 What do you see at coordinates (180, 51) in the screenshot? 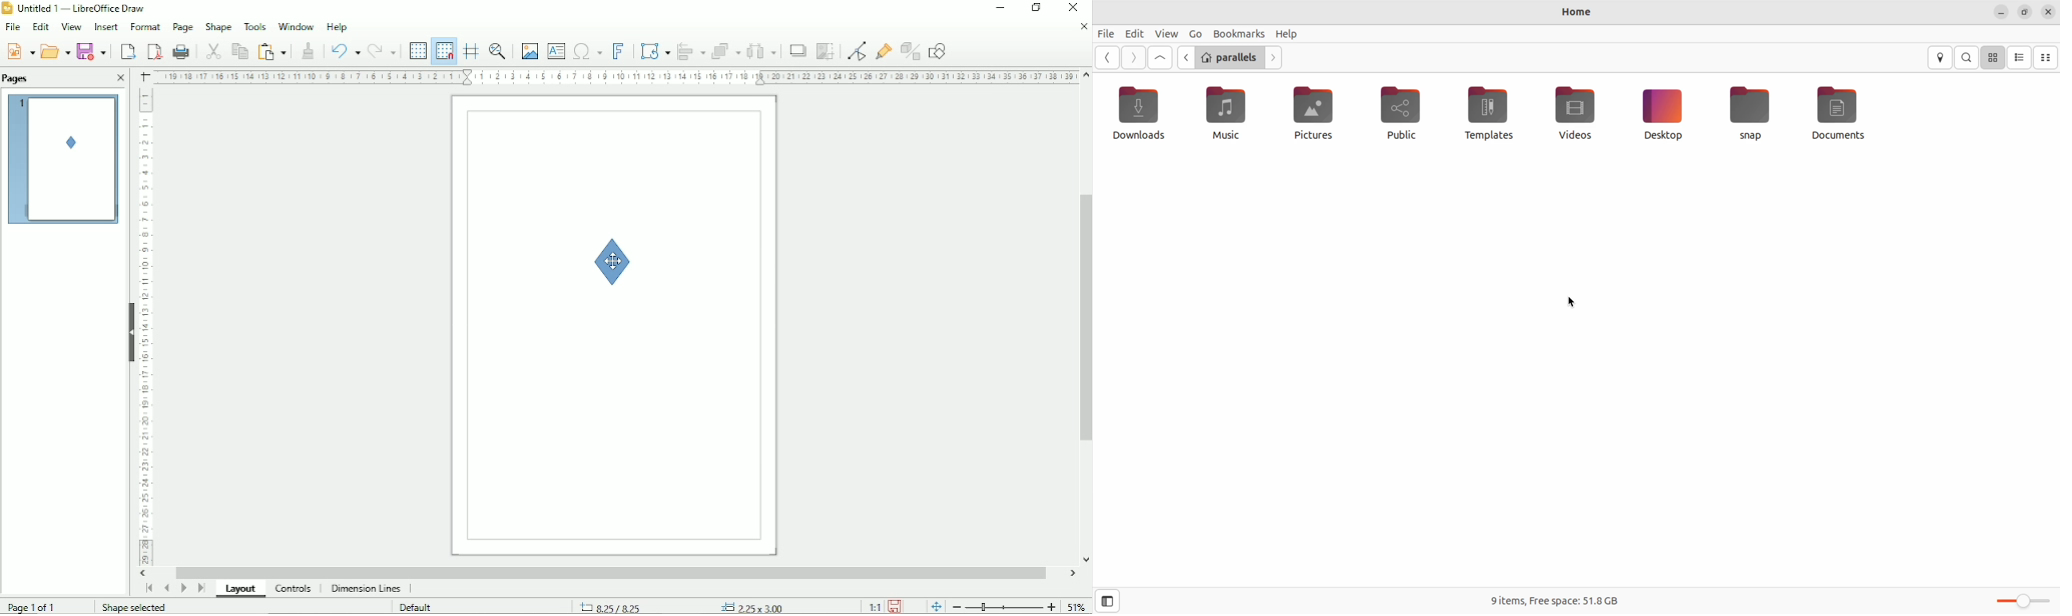
I see `Print` at bounding box center [180, 51].